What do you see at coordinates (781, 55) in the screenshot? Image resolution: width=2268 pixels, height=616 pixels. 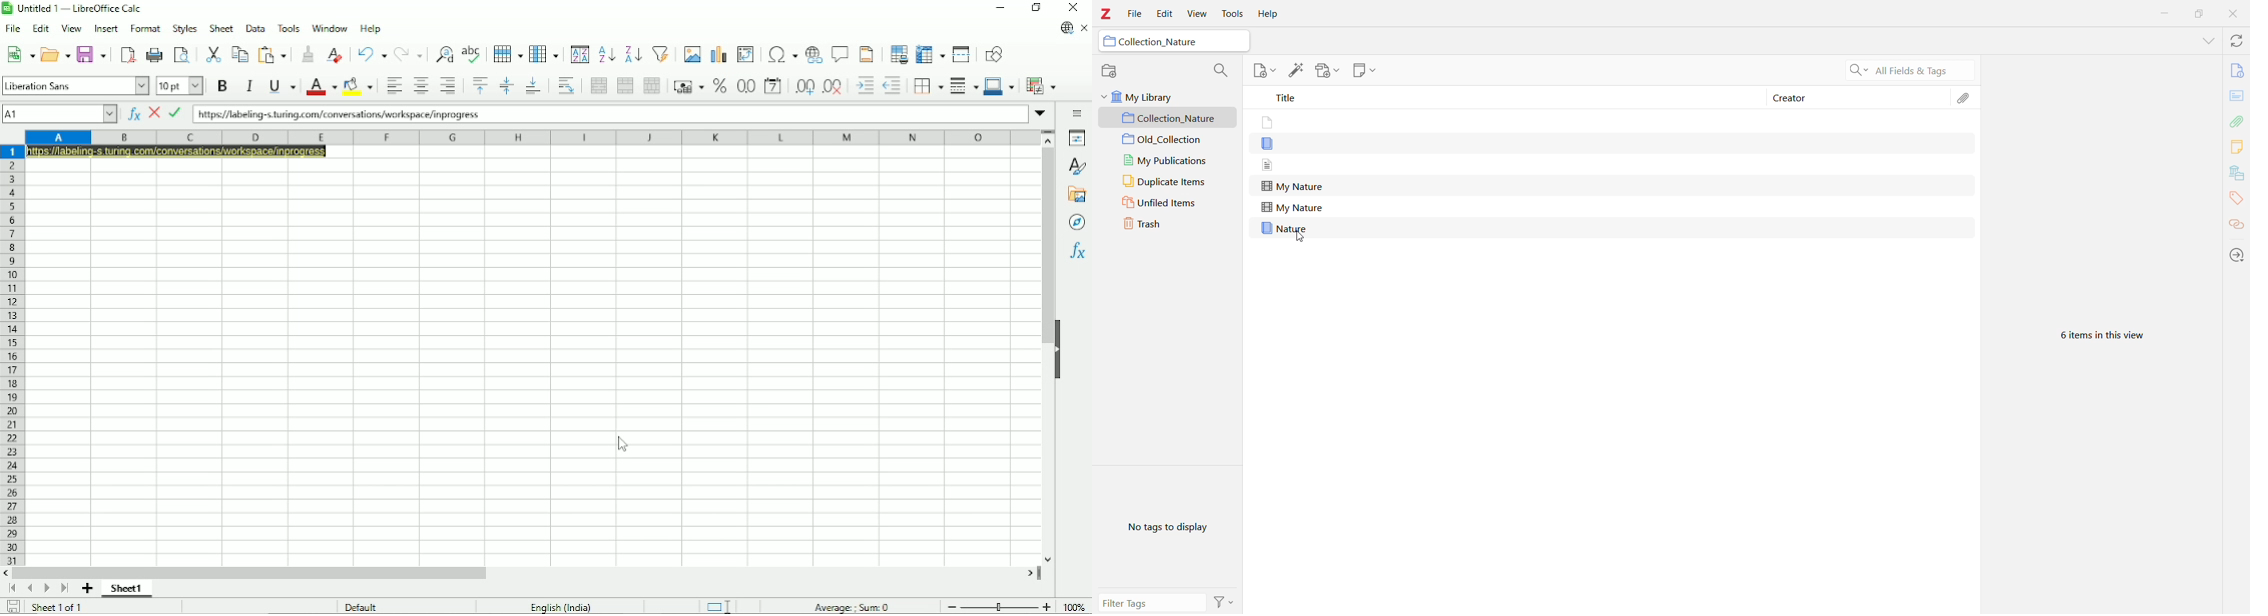 I see `Insert special characters` at bounding box center [781, 55].